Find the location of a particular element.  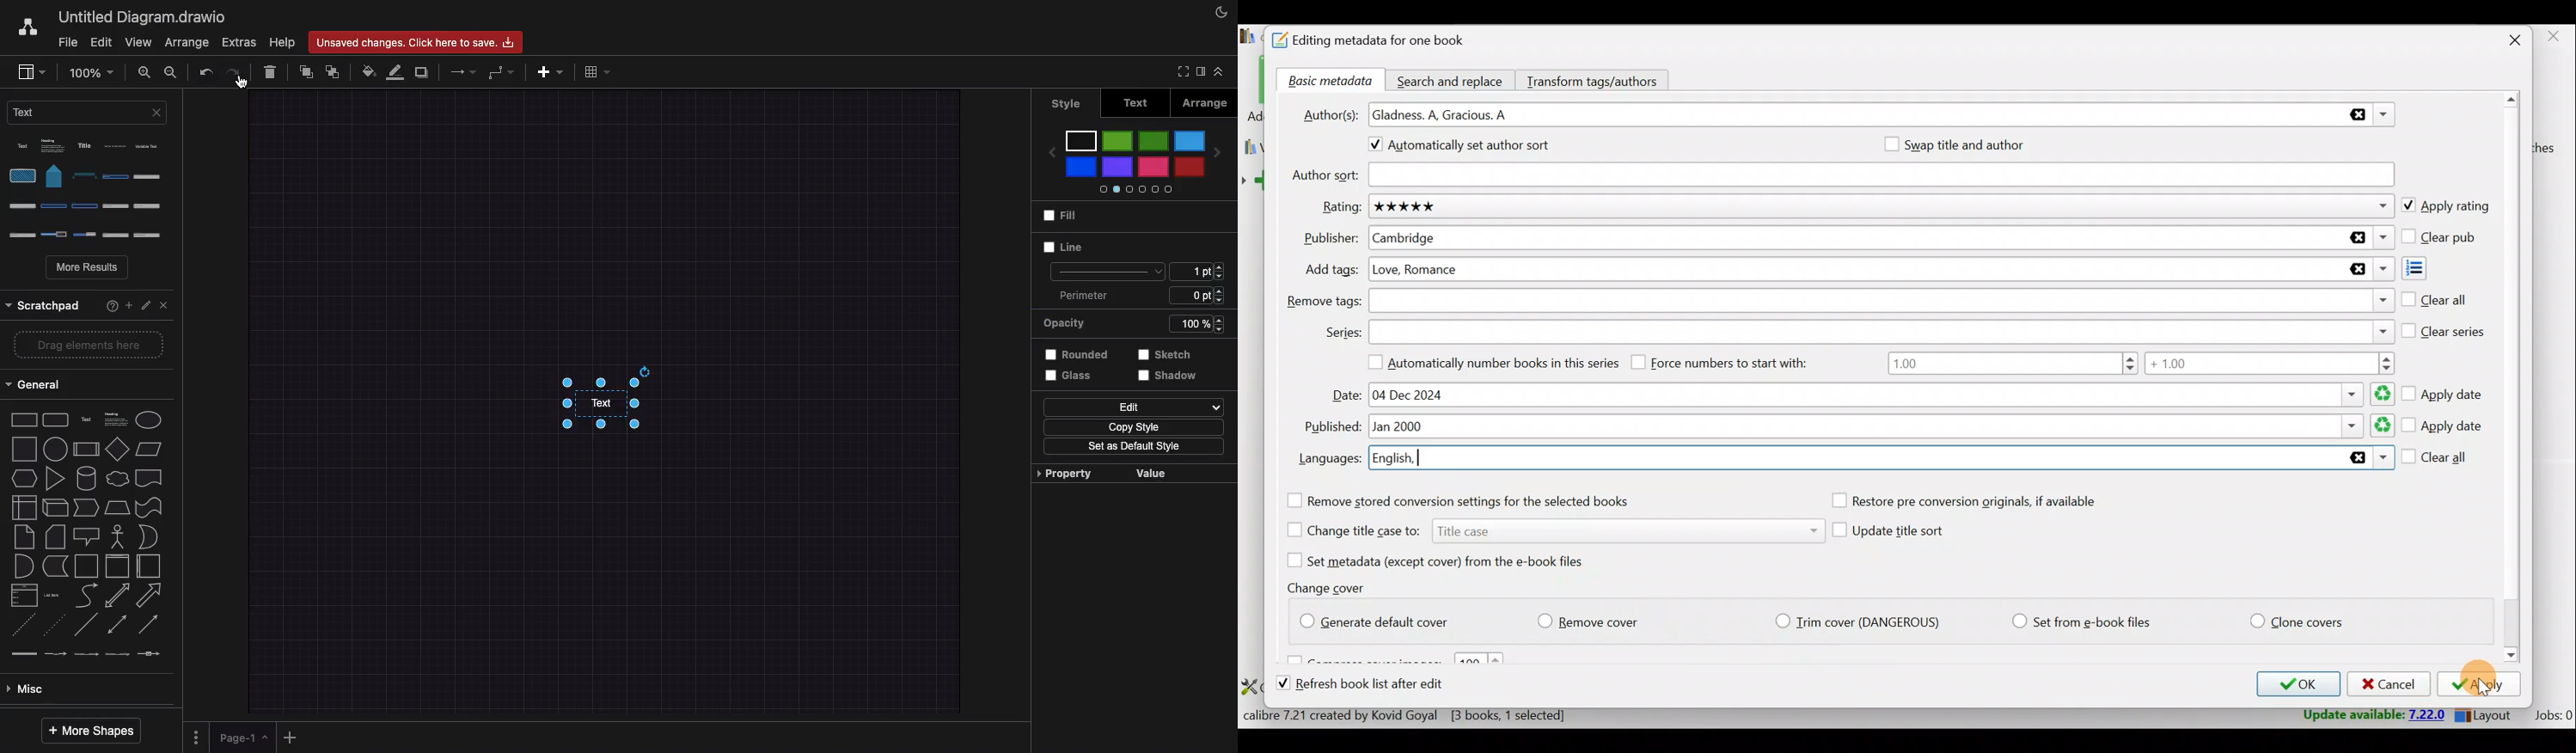

Series is located at coordinates (1883, 330).